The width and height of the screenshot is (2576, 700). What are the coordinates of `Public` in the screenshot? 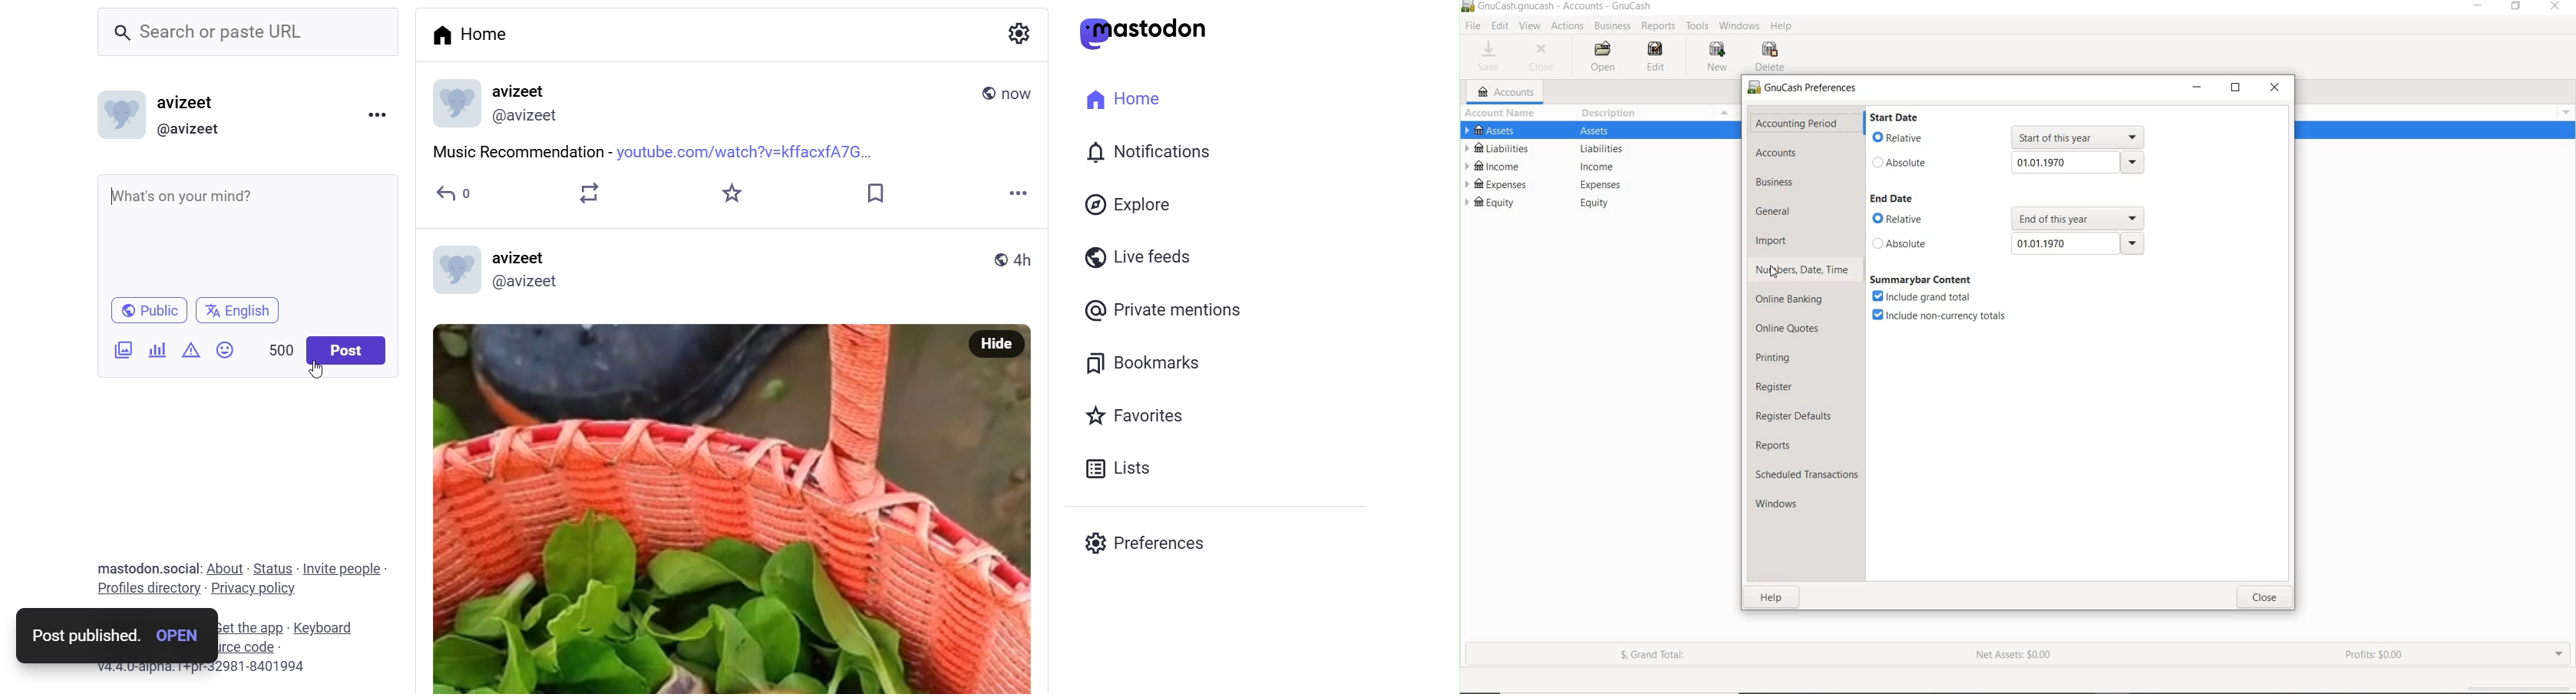 It's located at (149, 309).